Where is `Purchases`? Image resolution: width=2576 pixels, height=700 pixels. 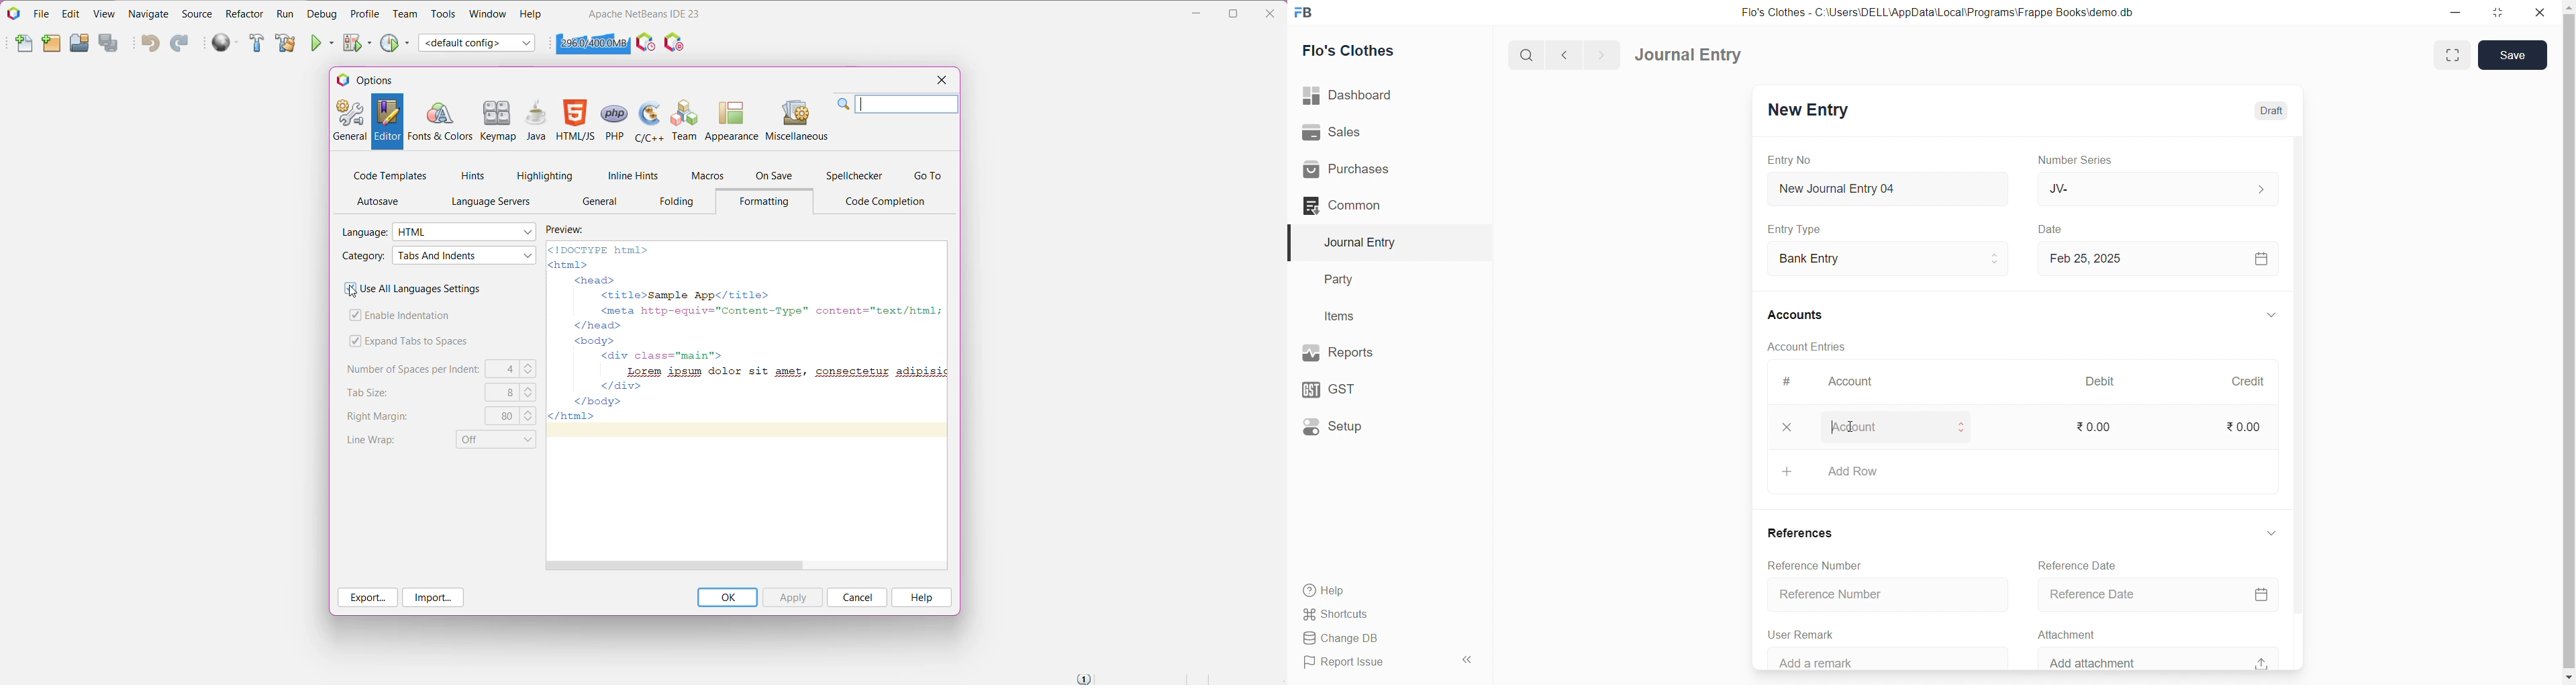
Purchases is located at coordinates (1383, 170).